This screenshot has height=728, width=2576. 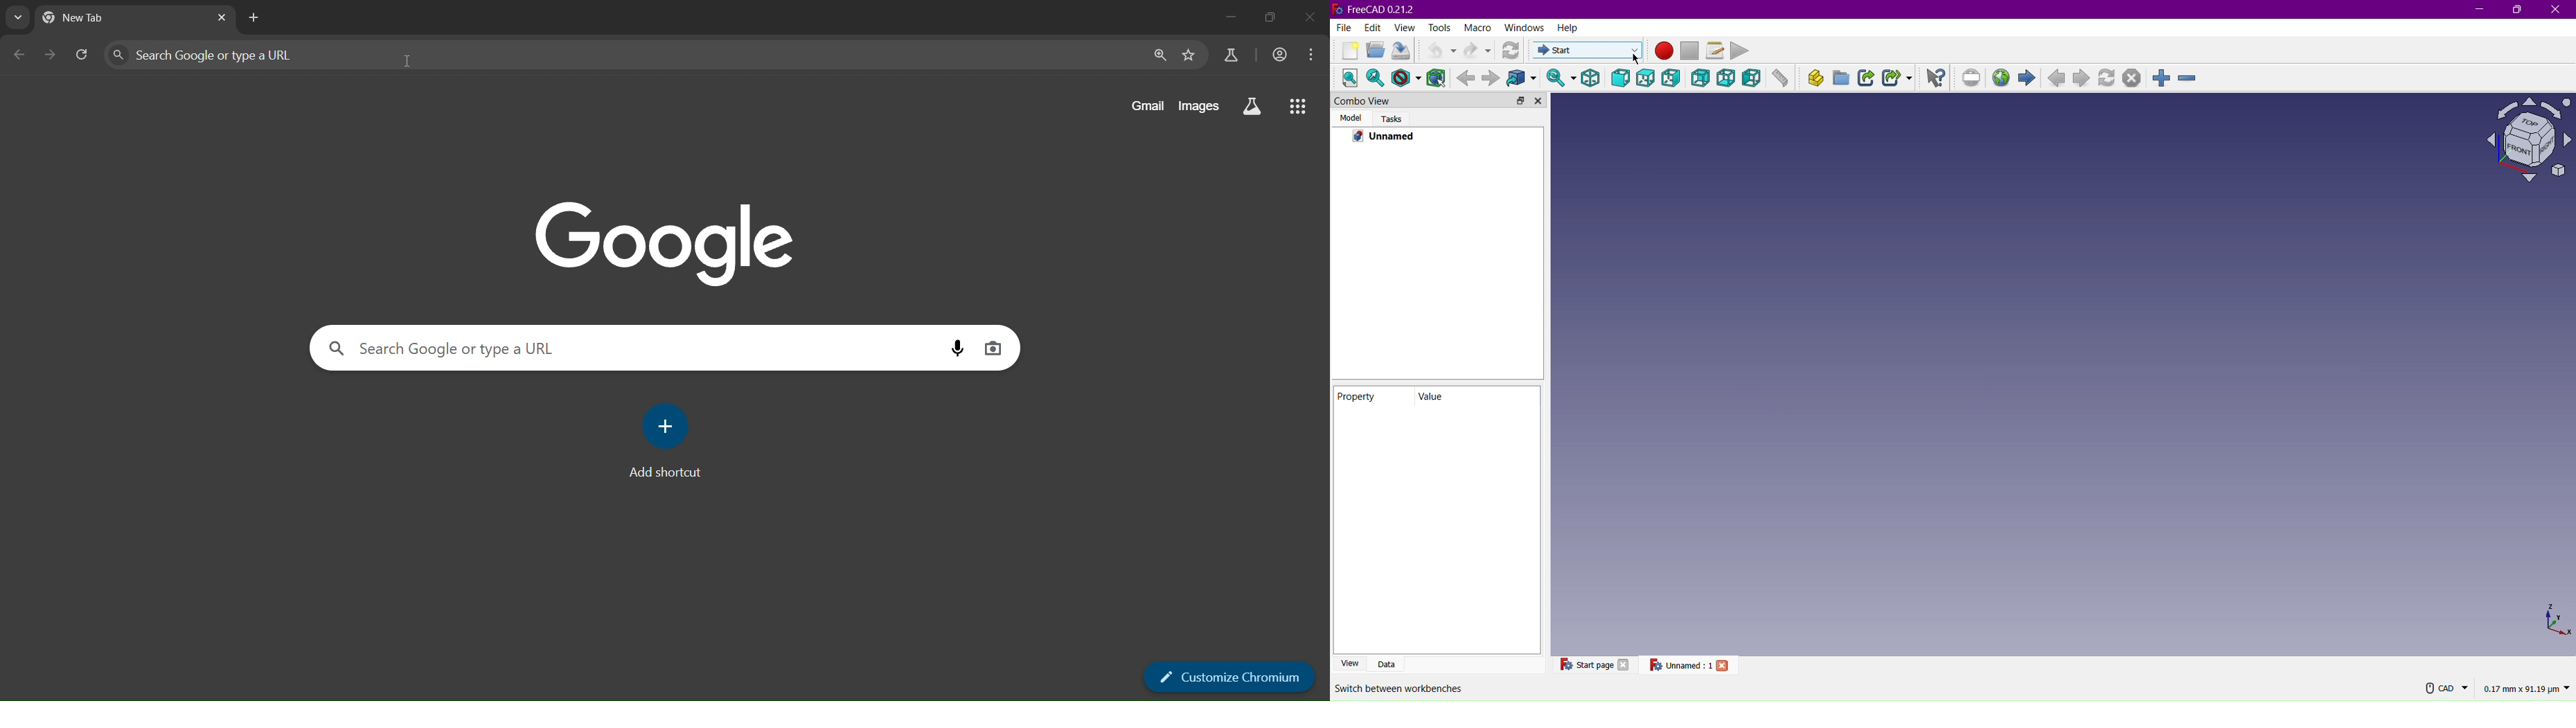 What do you see at coordinates (1974, 79) in the screenshot?
I see `Set webpage` at bounding box center [1974, 79].